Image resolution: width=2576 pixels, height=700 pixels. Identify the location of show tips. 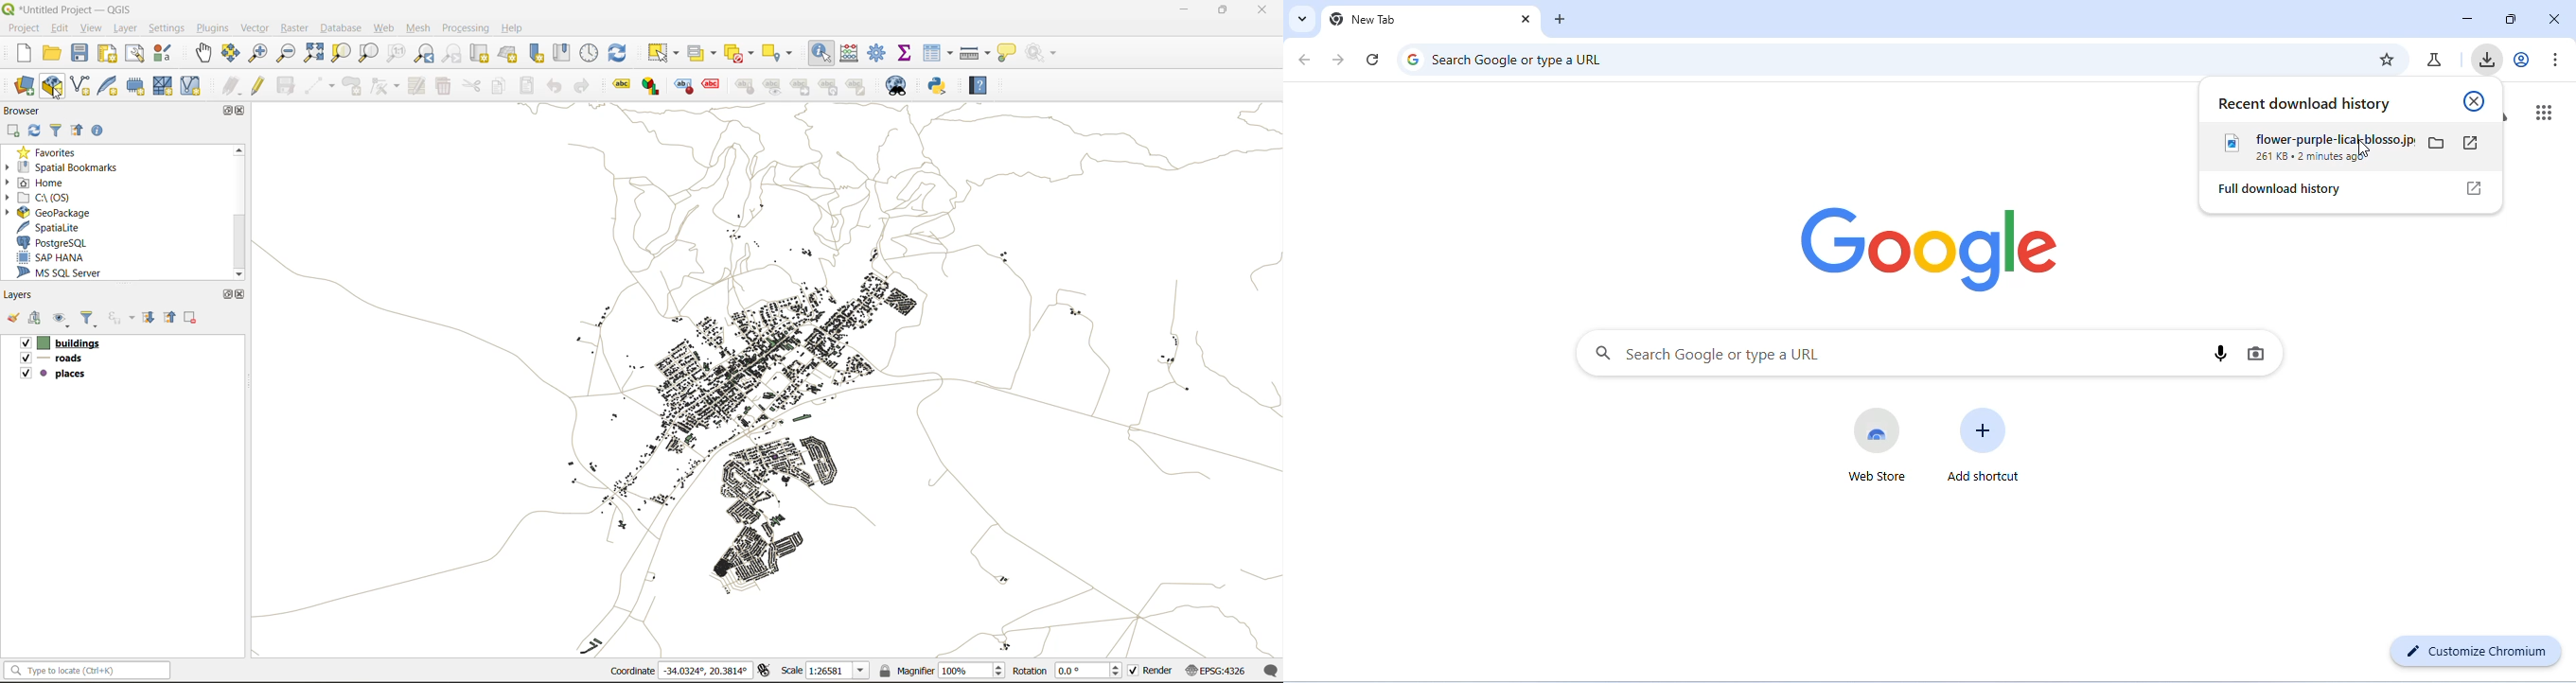
(1008, 53).